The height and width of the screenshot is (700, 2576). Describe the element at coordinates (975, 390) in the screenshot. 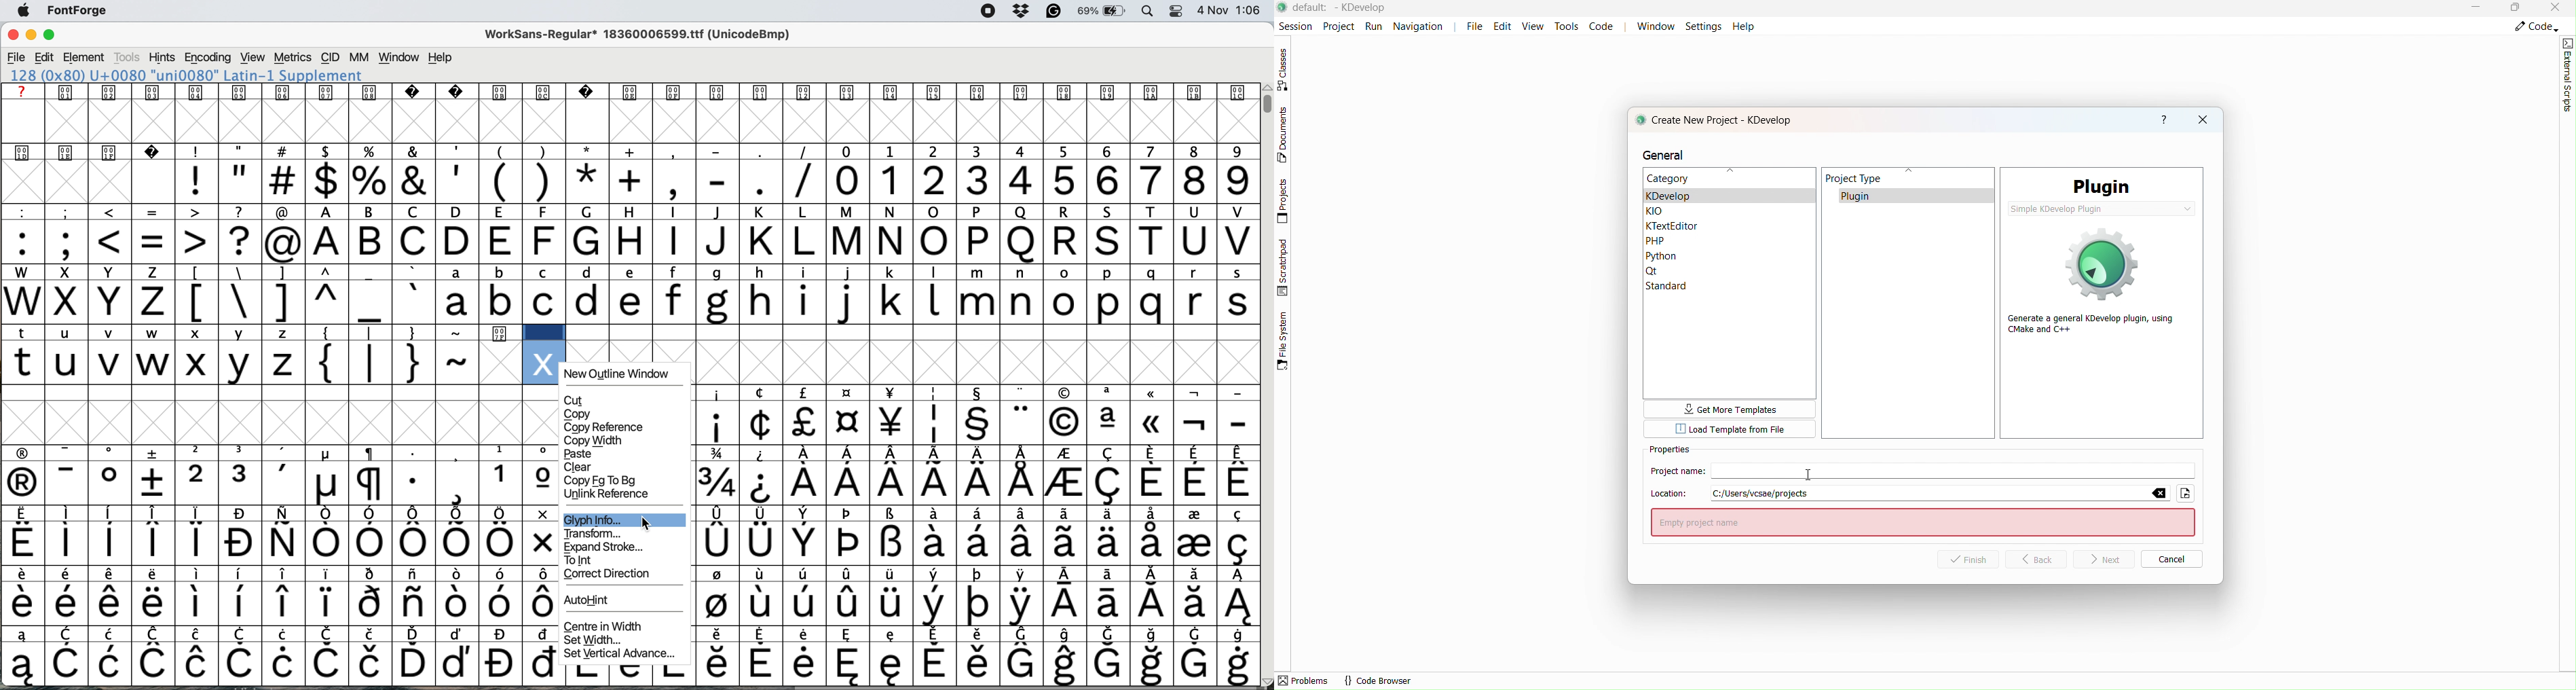

I see `SPECIAL CHARACTERS` at that location.